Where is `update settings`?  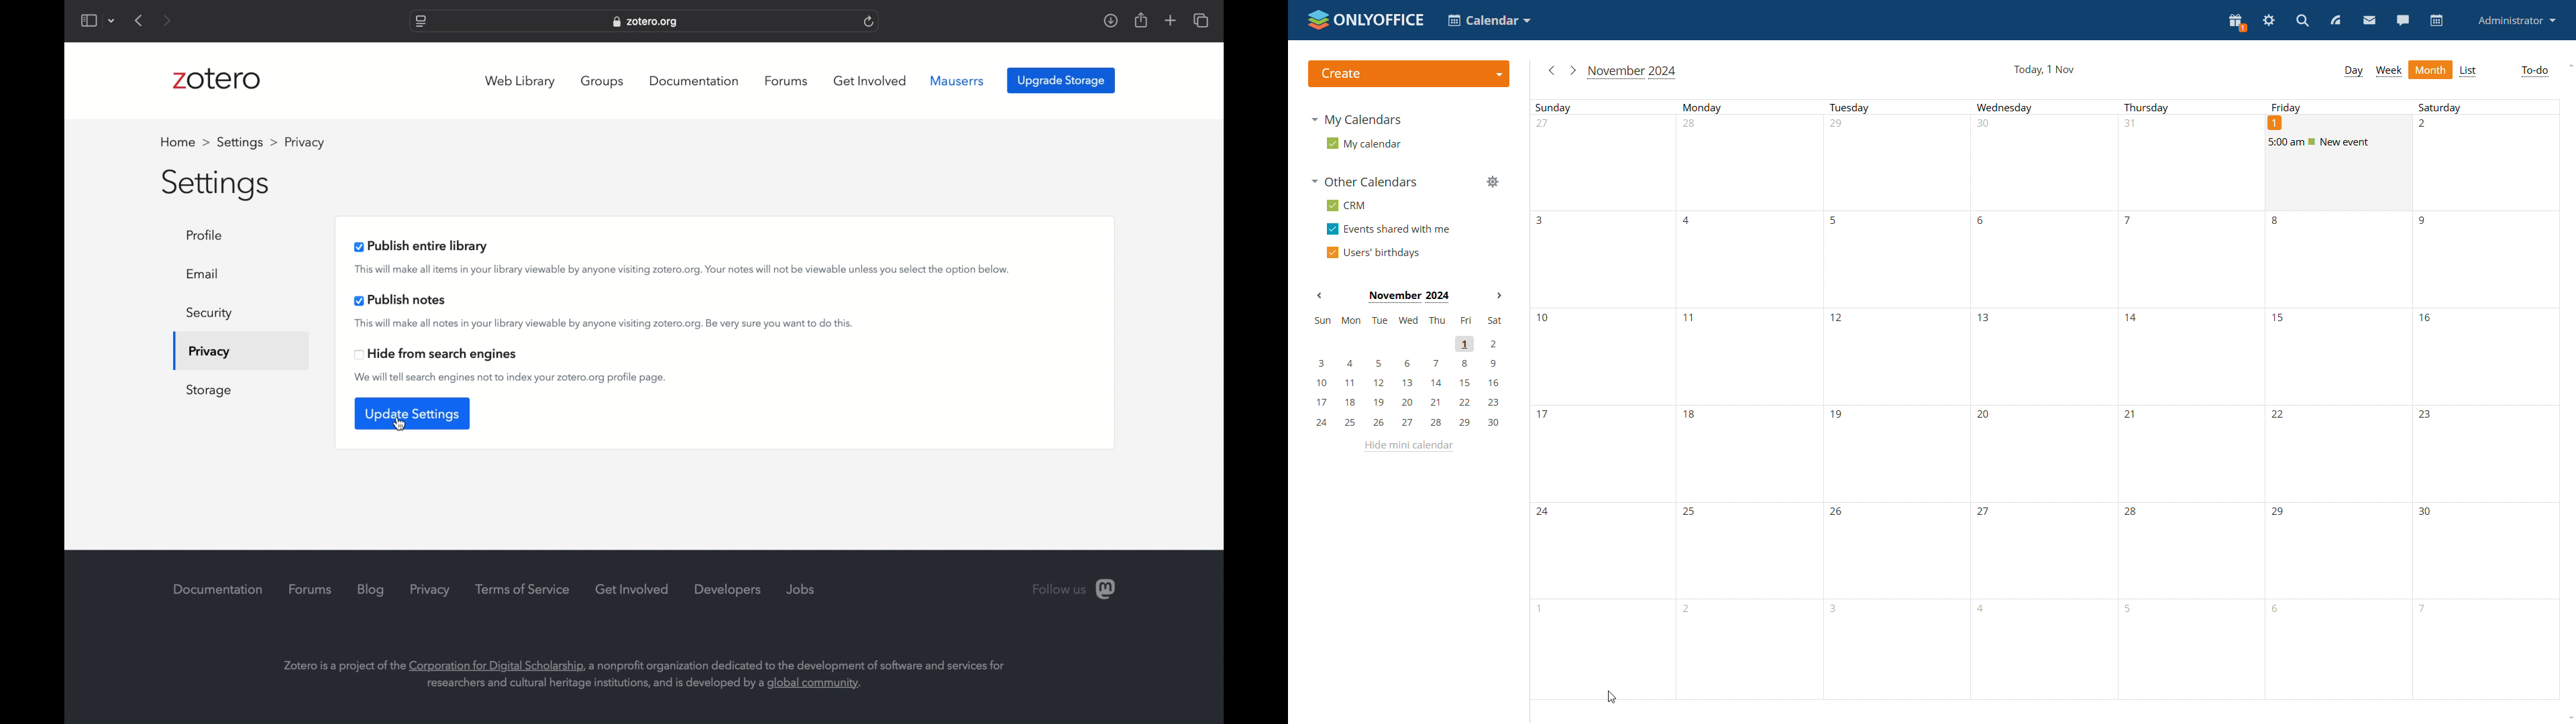
update settings is located at coordinates (412, 414).